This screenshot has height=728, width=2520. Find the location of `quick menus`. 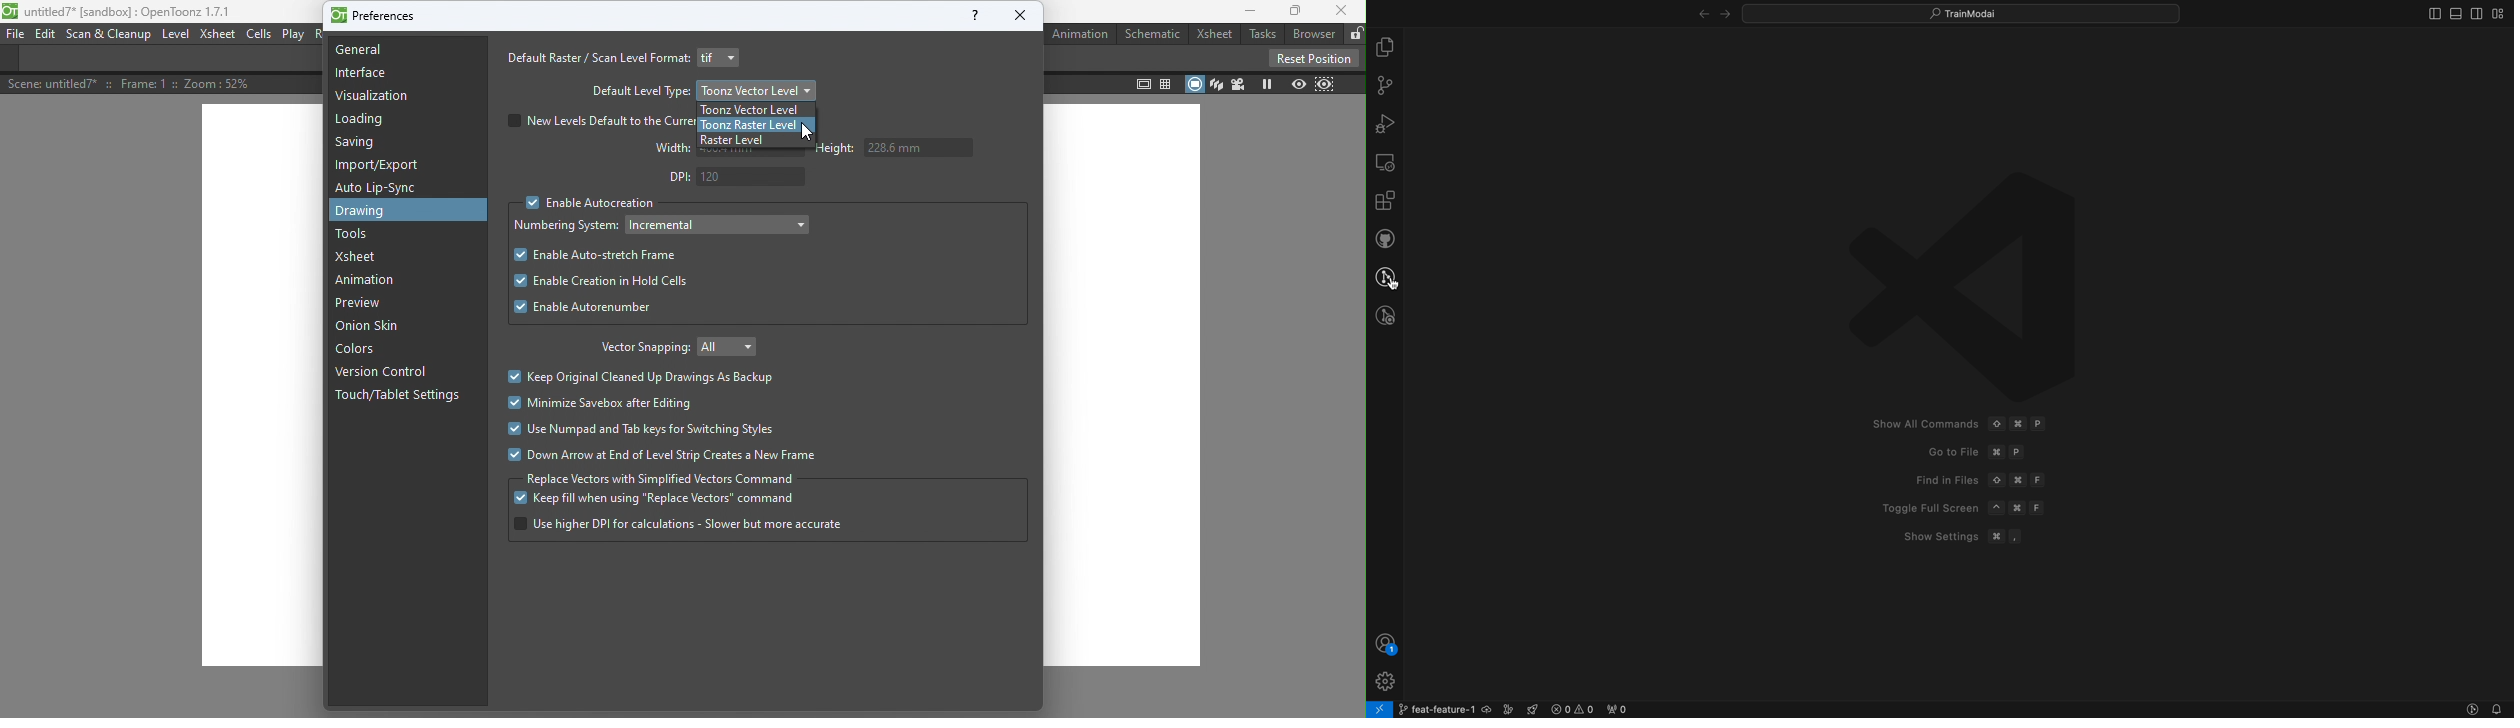

quick menus is located at coordinates (1962, 12).